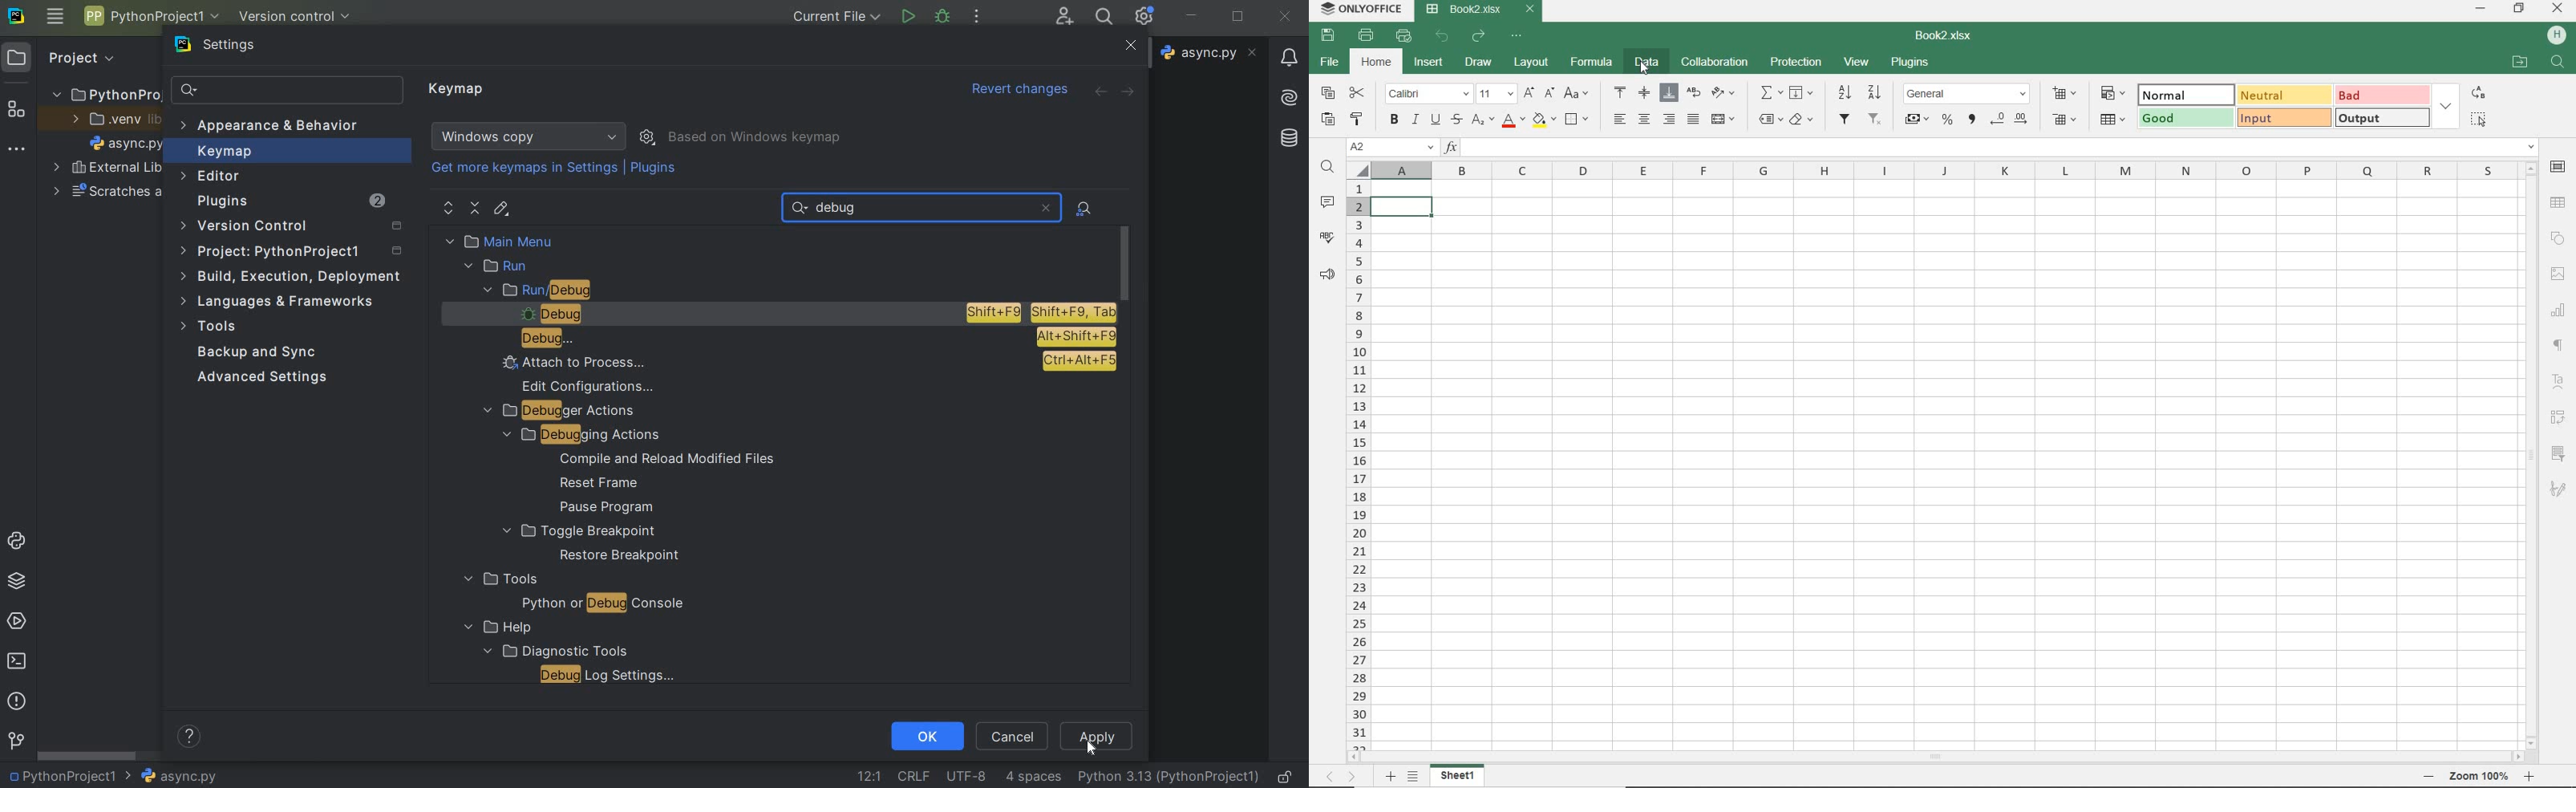  What do you see at coordinates (55, 16) in the screenshot?
I see `main menu` at bounding box center [55, 16].